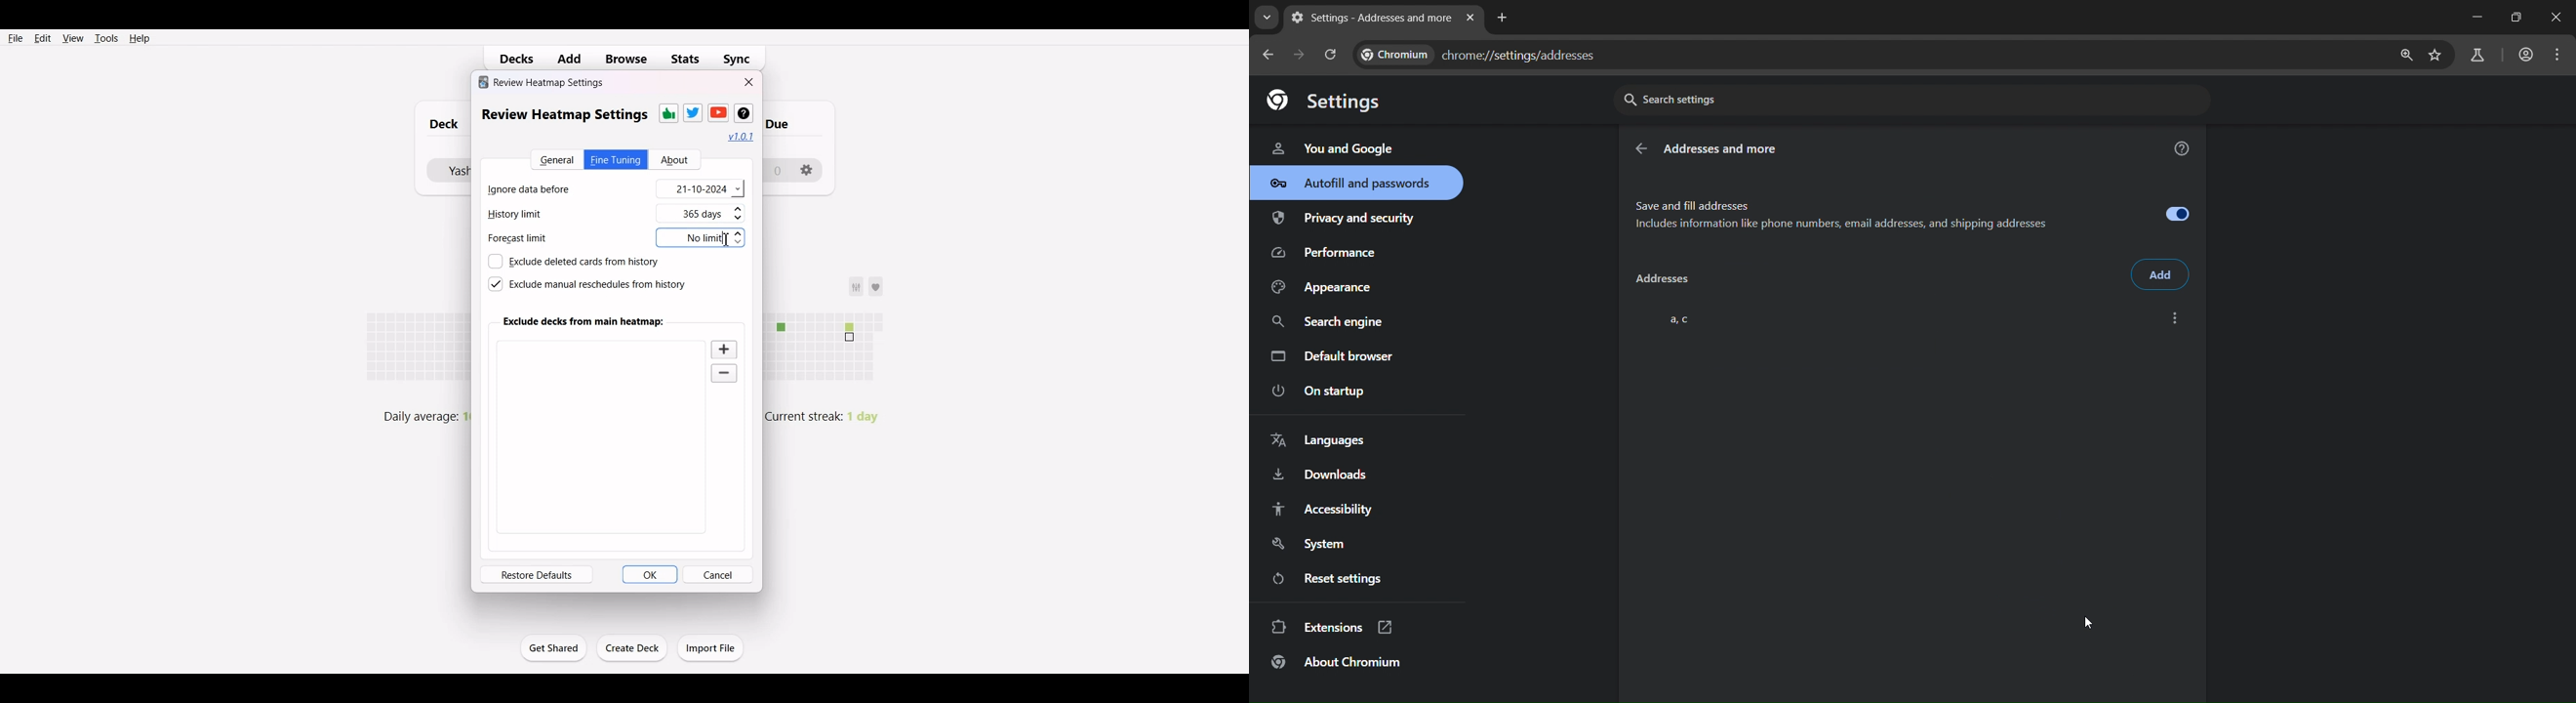  What do you see at coordinates (1321, 509) in the screenshot?
I see `accessibility` at bounding box center [1321, 509].